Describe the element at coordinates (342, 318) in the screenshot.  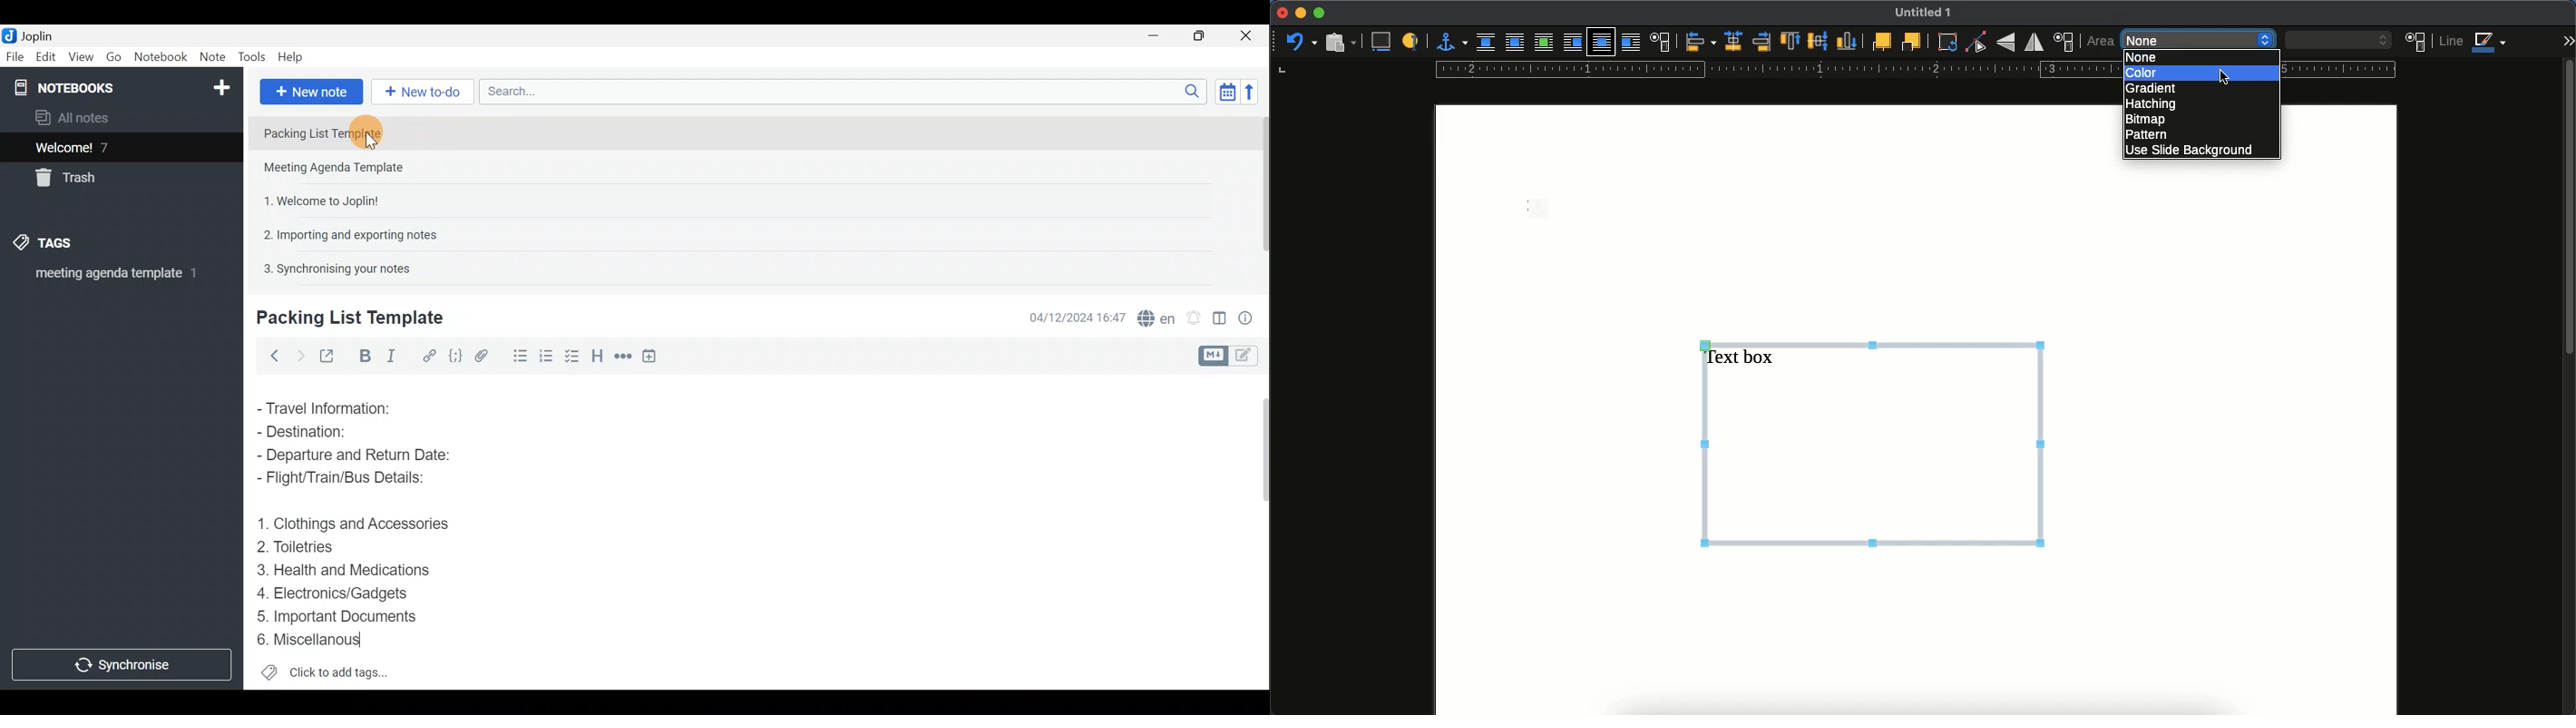
I see `Creating new note` at that location.